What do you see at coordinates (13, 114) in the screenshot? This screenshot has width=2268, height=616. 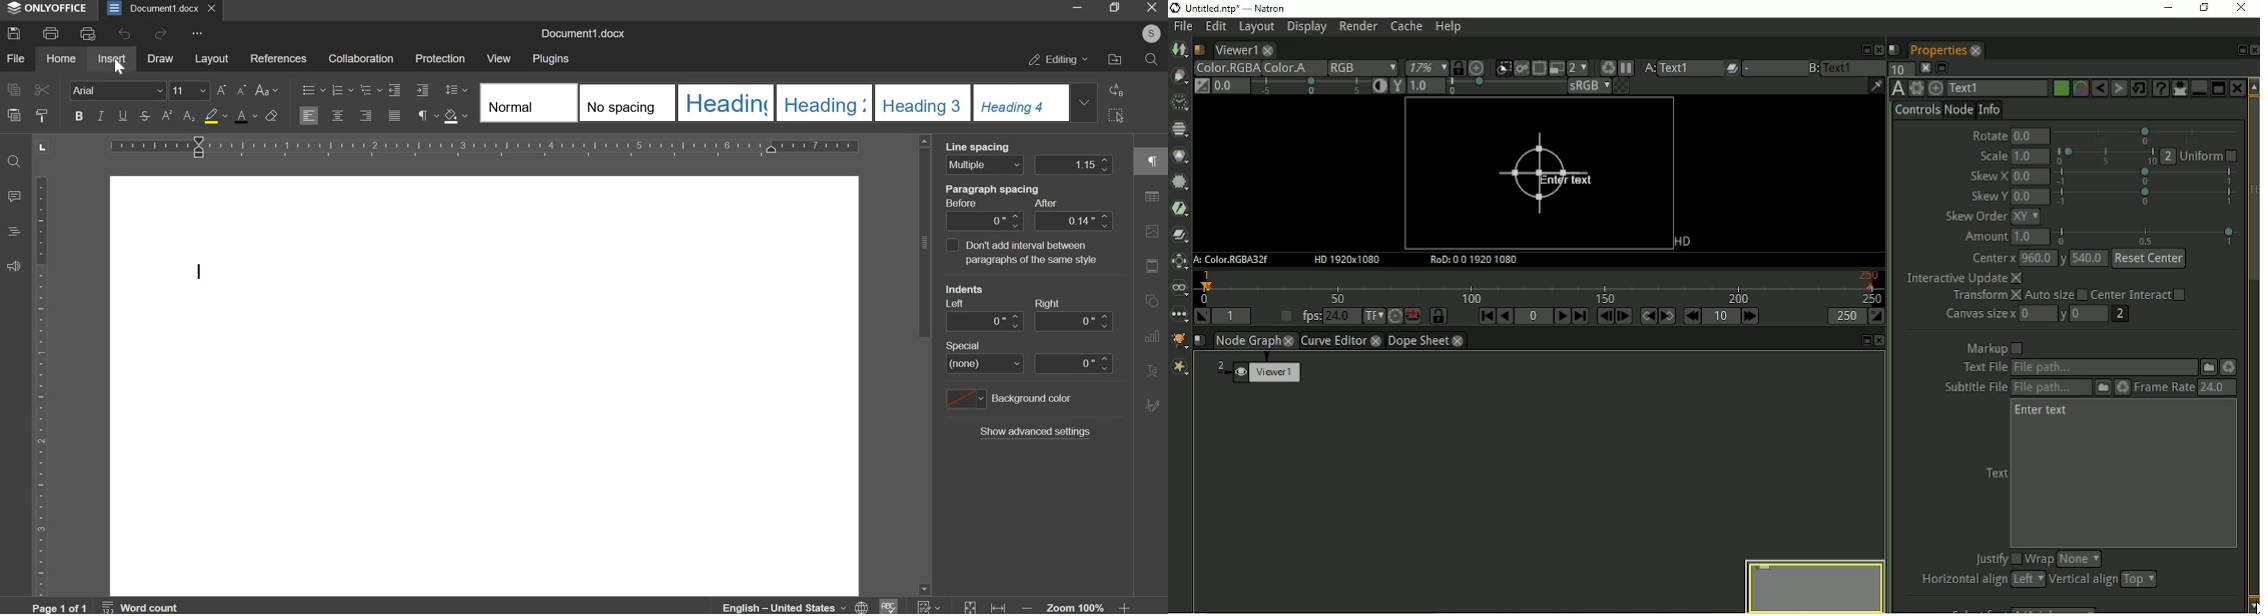 I see `paste` at bounding box center [13, 114].